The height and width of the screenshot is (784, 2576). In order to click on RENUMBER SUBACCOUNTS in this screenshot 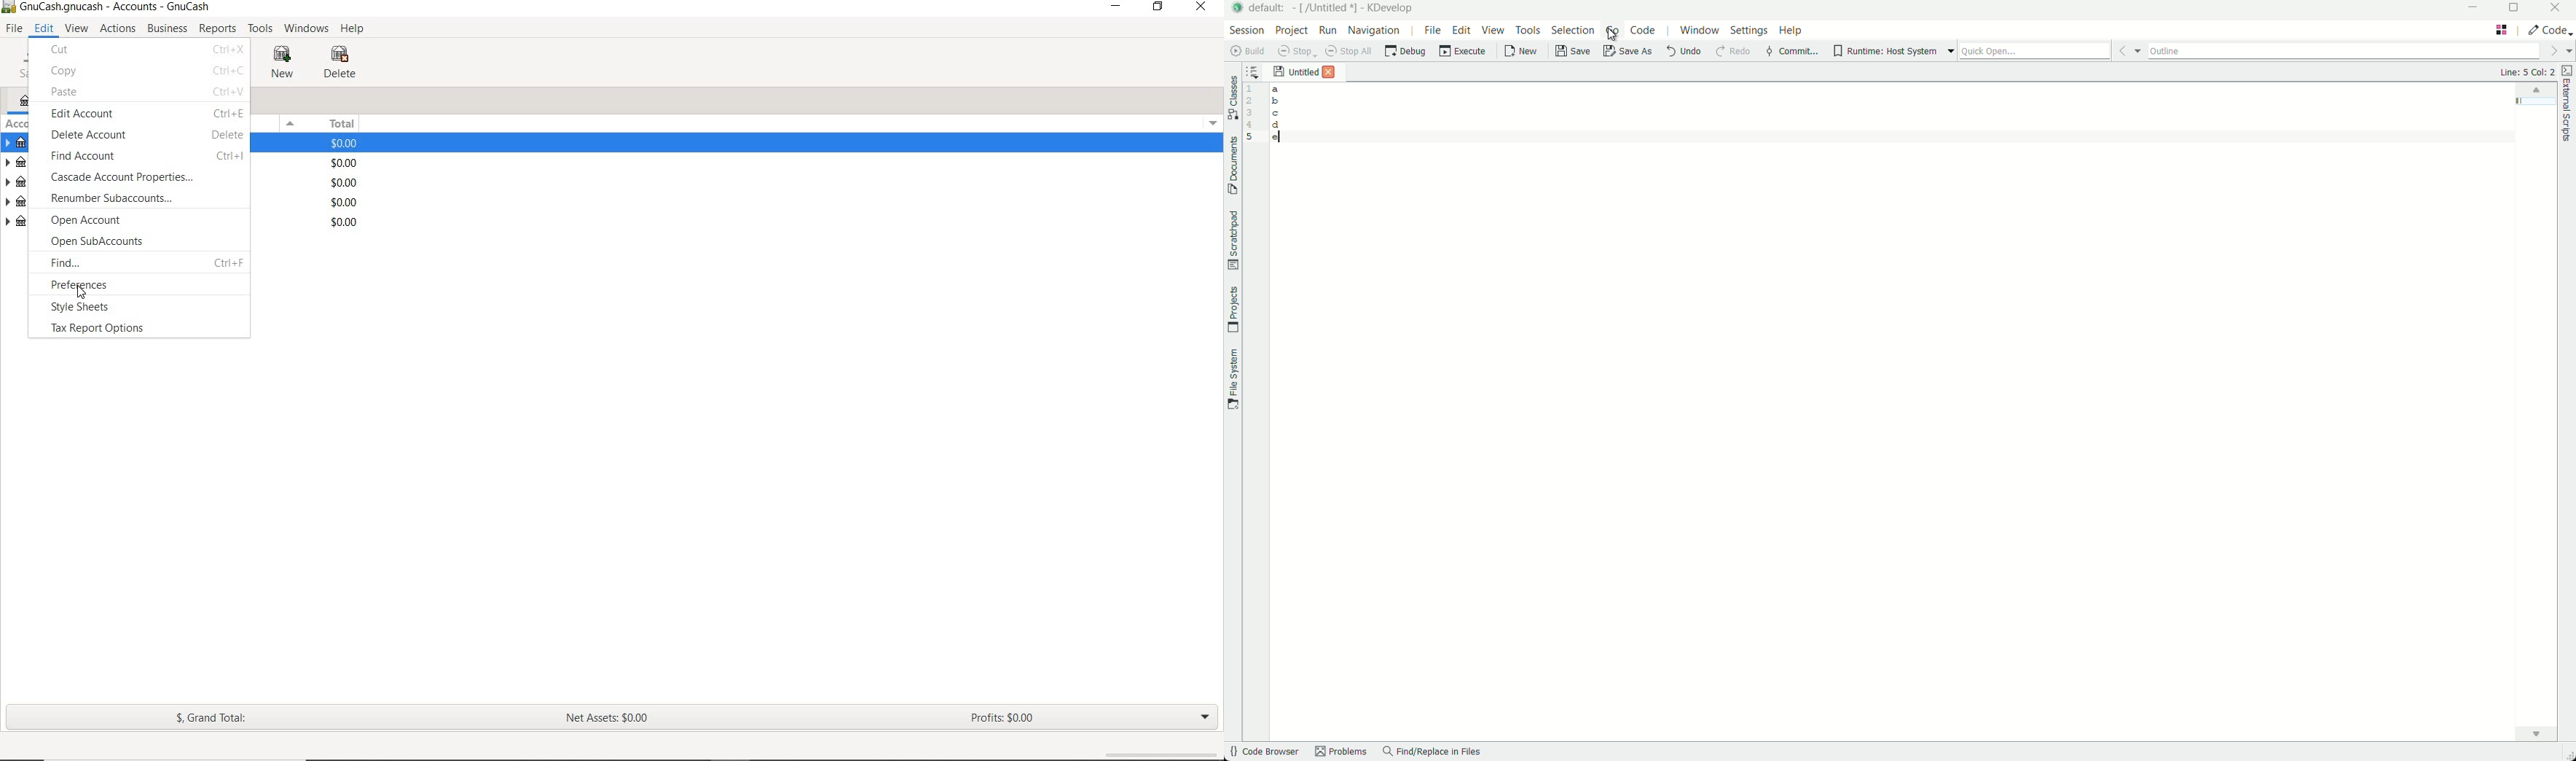, I will do `click(111, 198)`.